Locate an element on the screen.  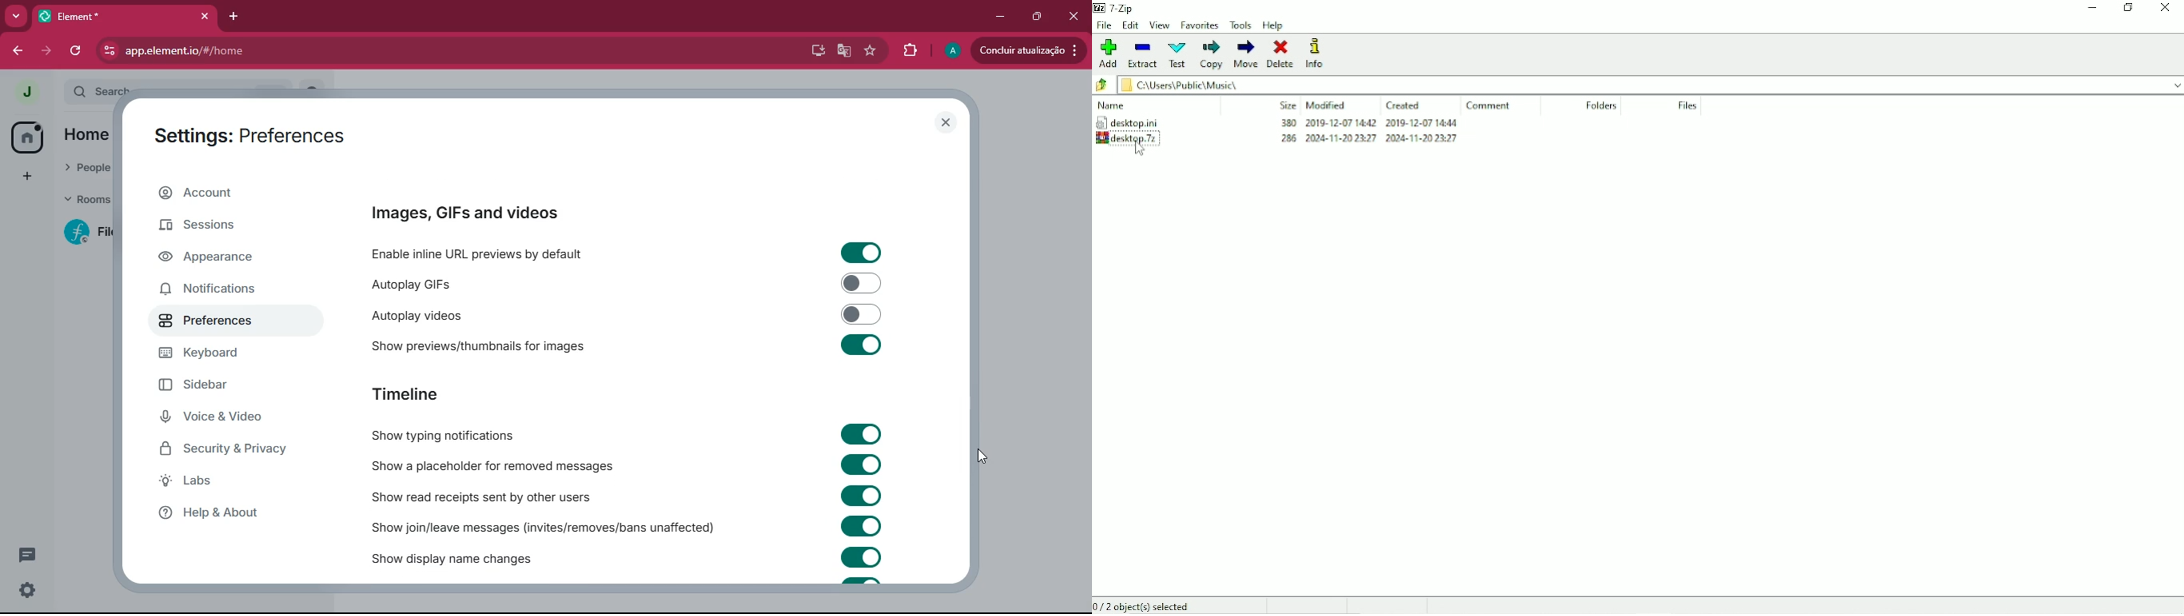
close tab is located at coordinates (205, 17).